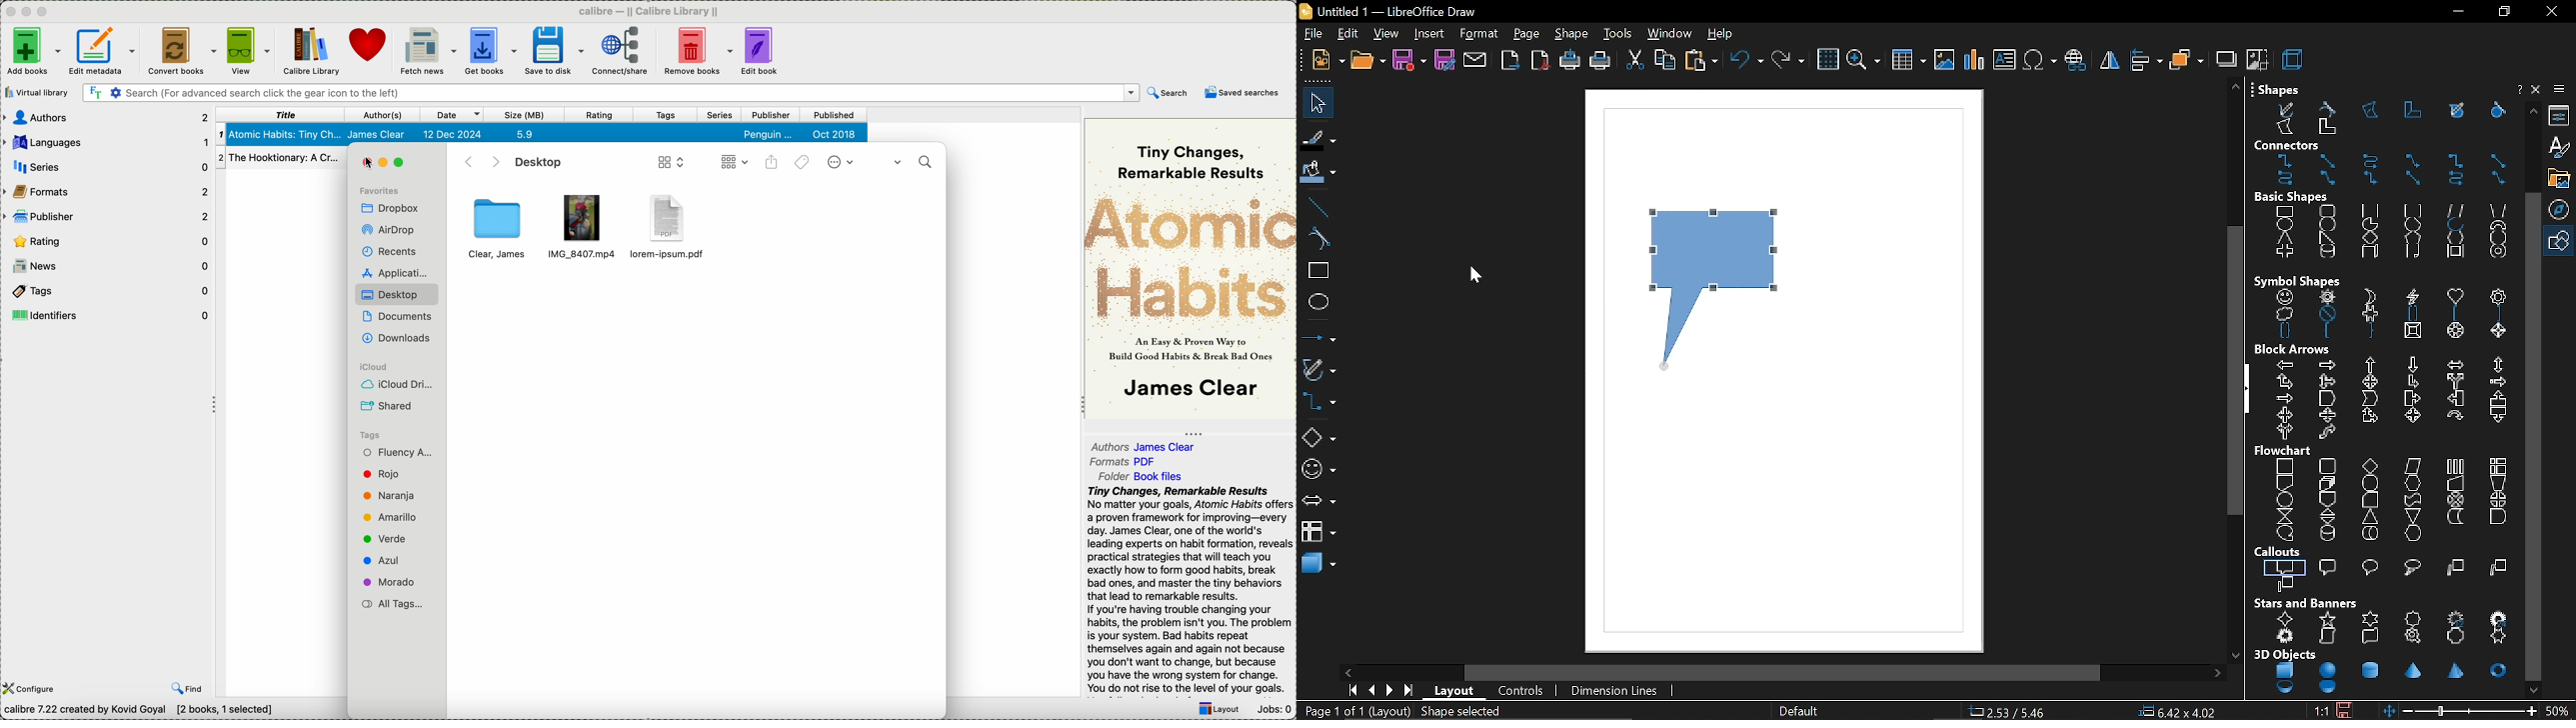  I want to click on octagon, so click(2496, 239).